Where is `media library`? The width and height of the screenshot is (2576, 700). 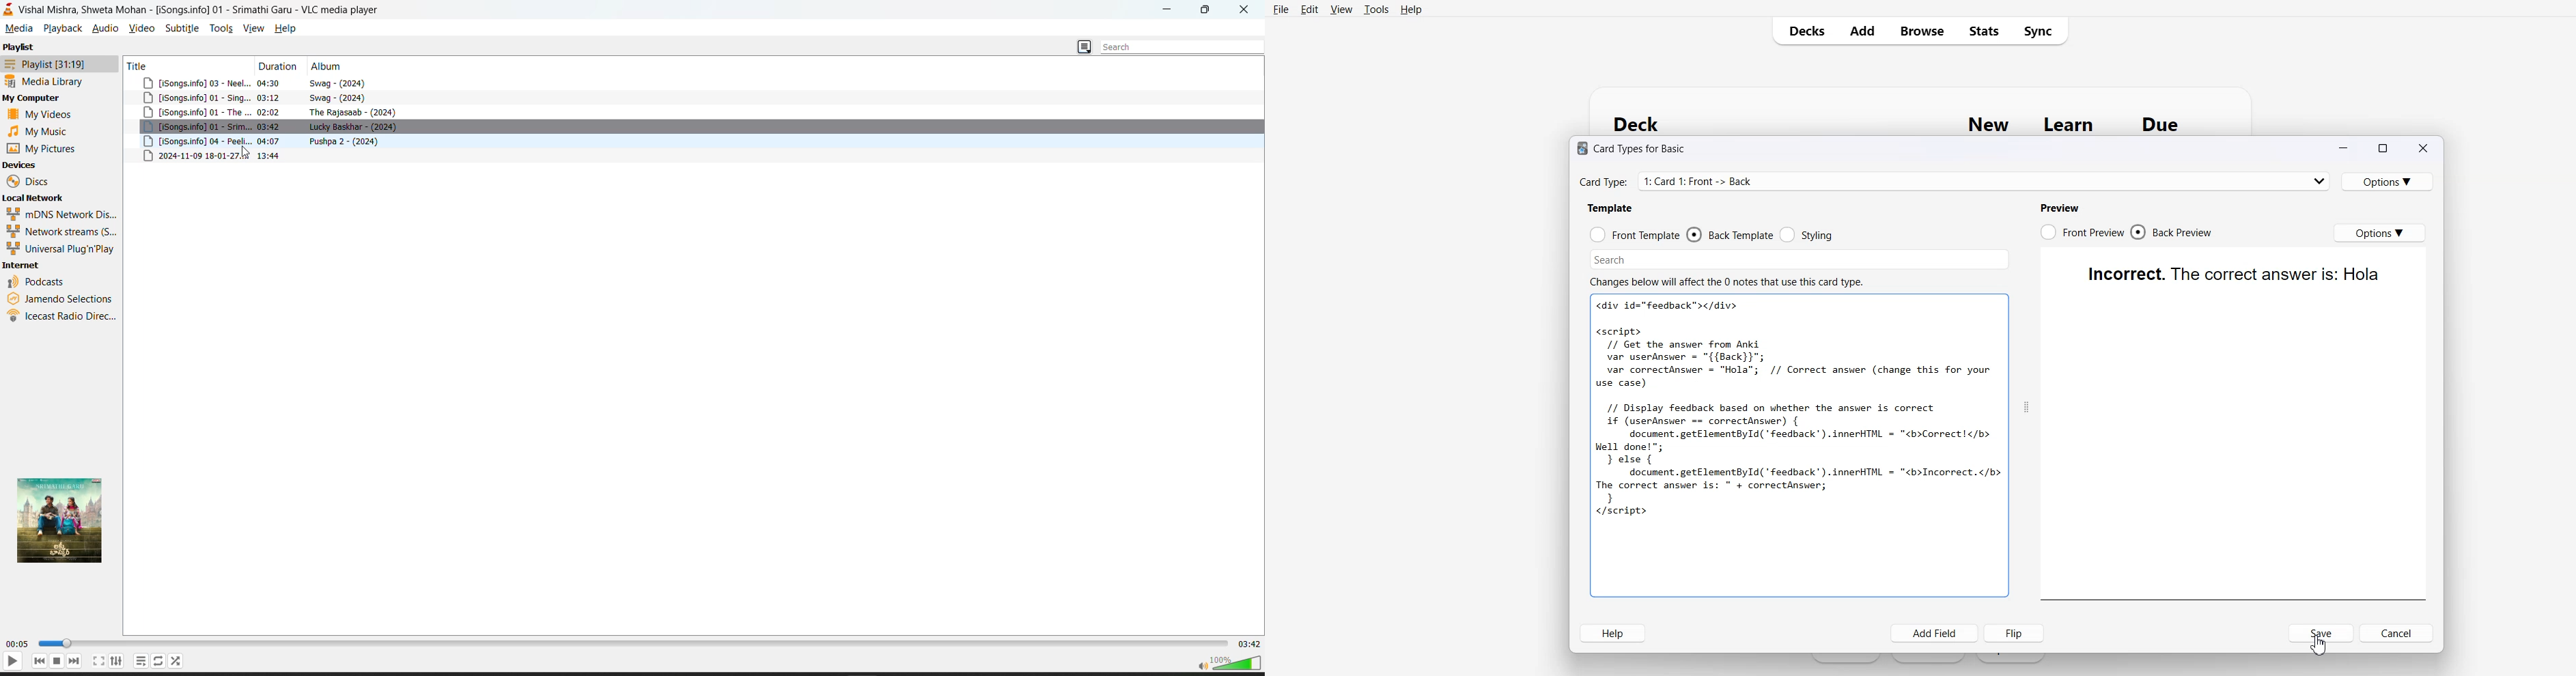
media library is located at coordinates (44, 80).